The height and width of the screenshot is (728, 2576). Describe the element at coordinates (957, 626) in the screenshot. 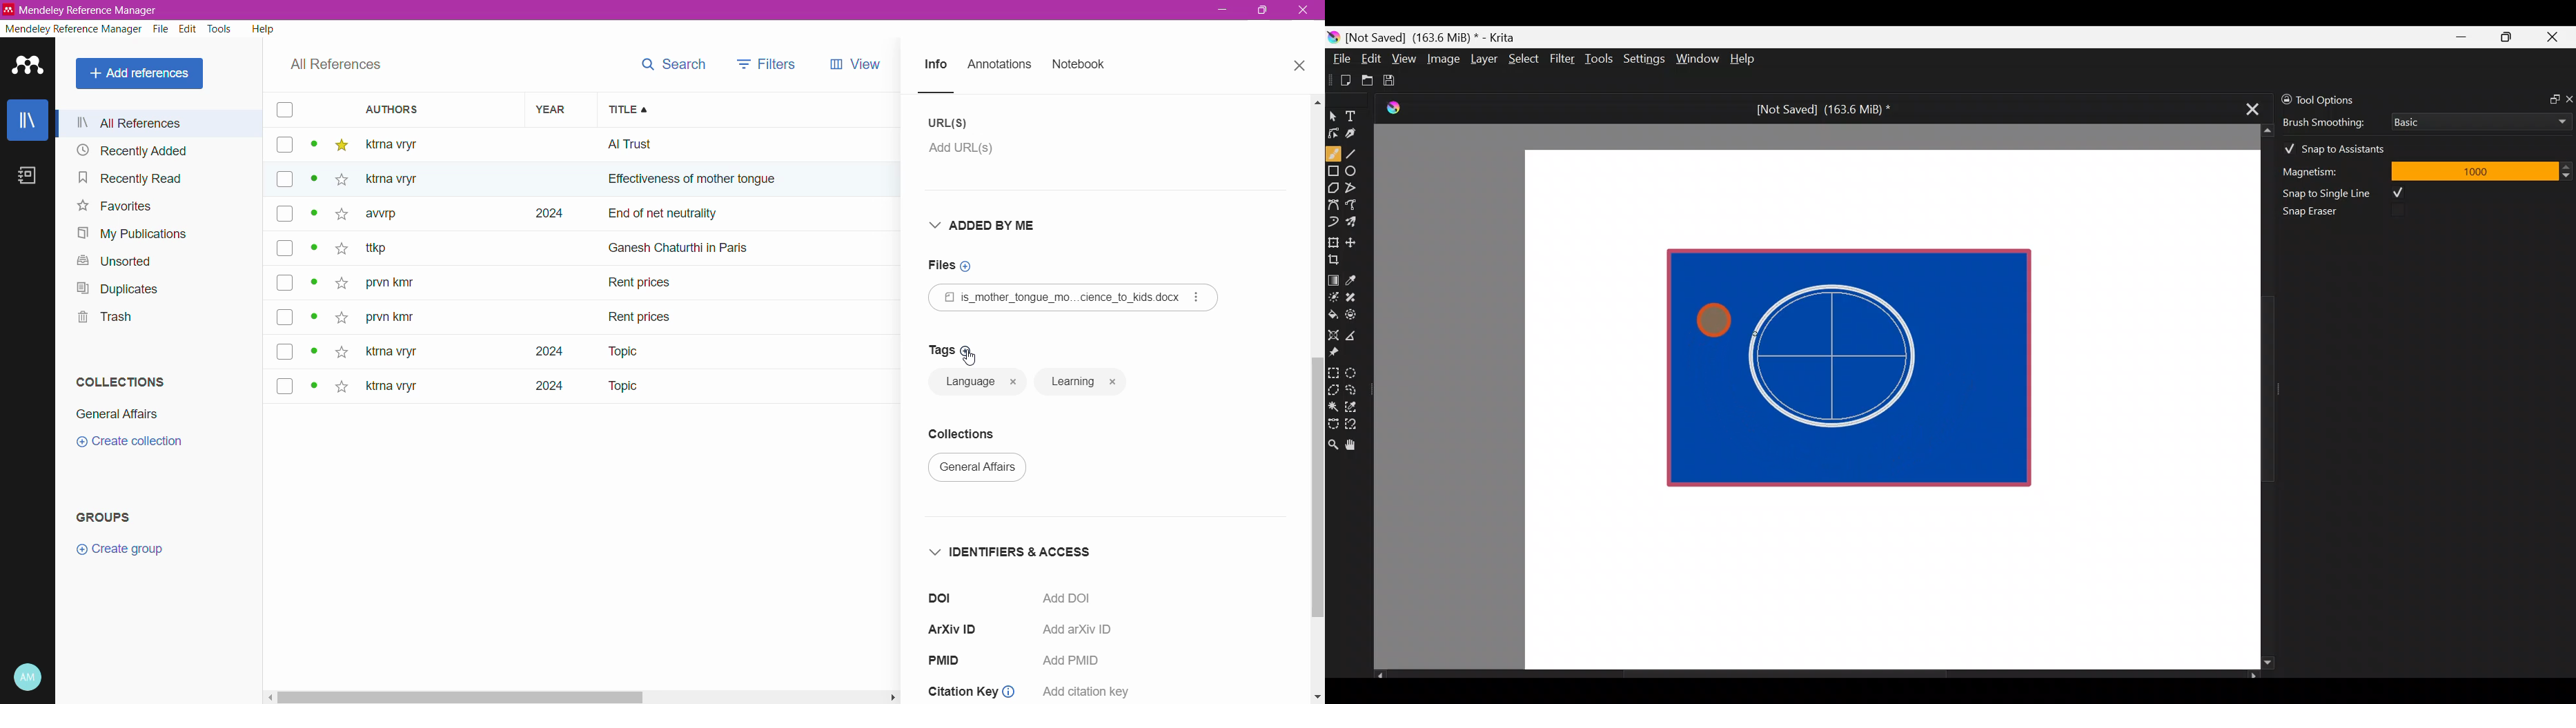

I see `ArXiV ID` at that location.